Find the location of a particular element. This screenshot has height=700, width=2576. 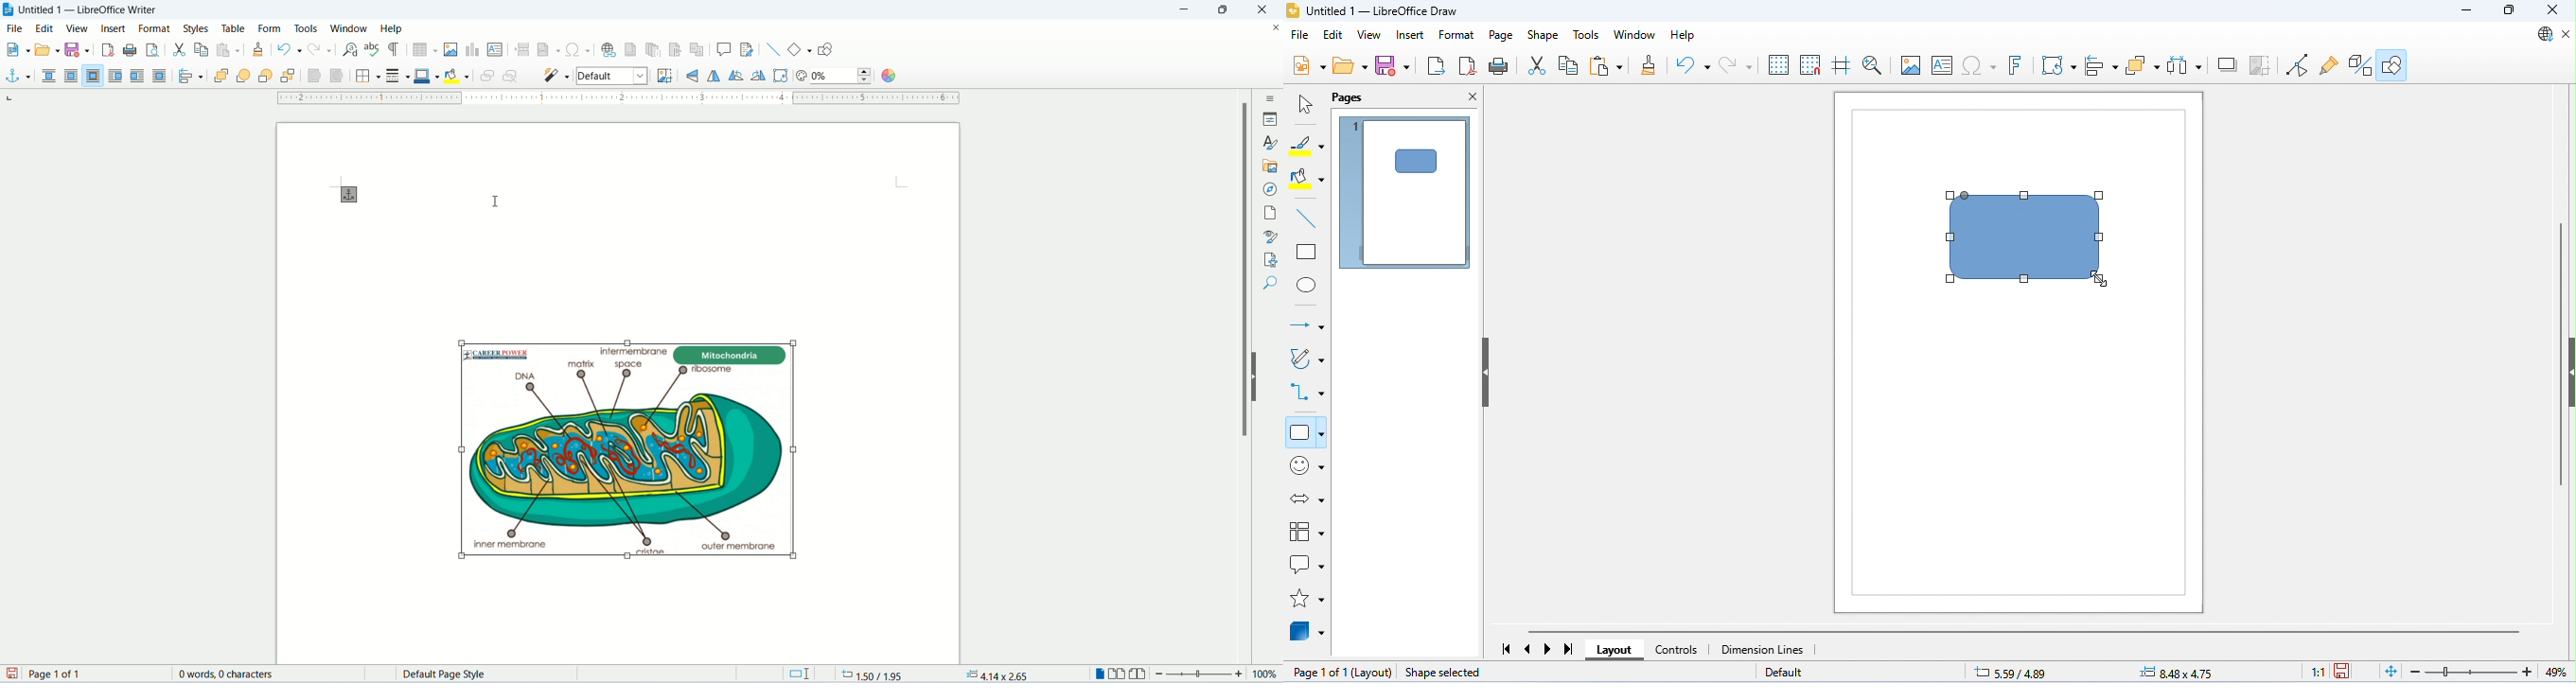

insert table is located at coordinates (425, 50).